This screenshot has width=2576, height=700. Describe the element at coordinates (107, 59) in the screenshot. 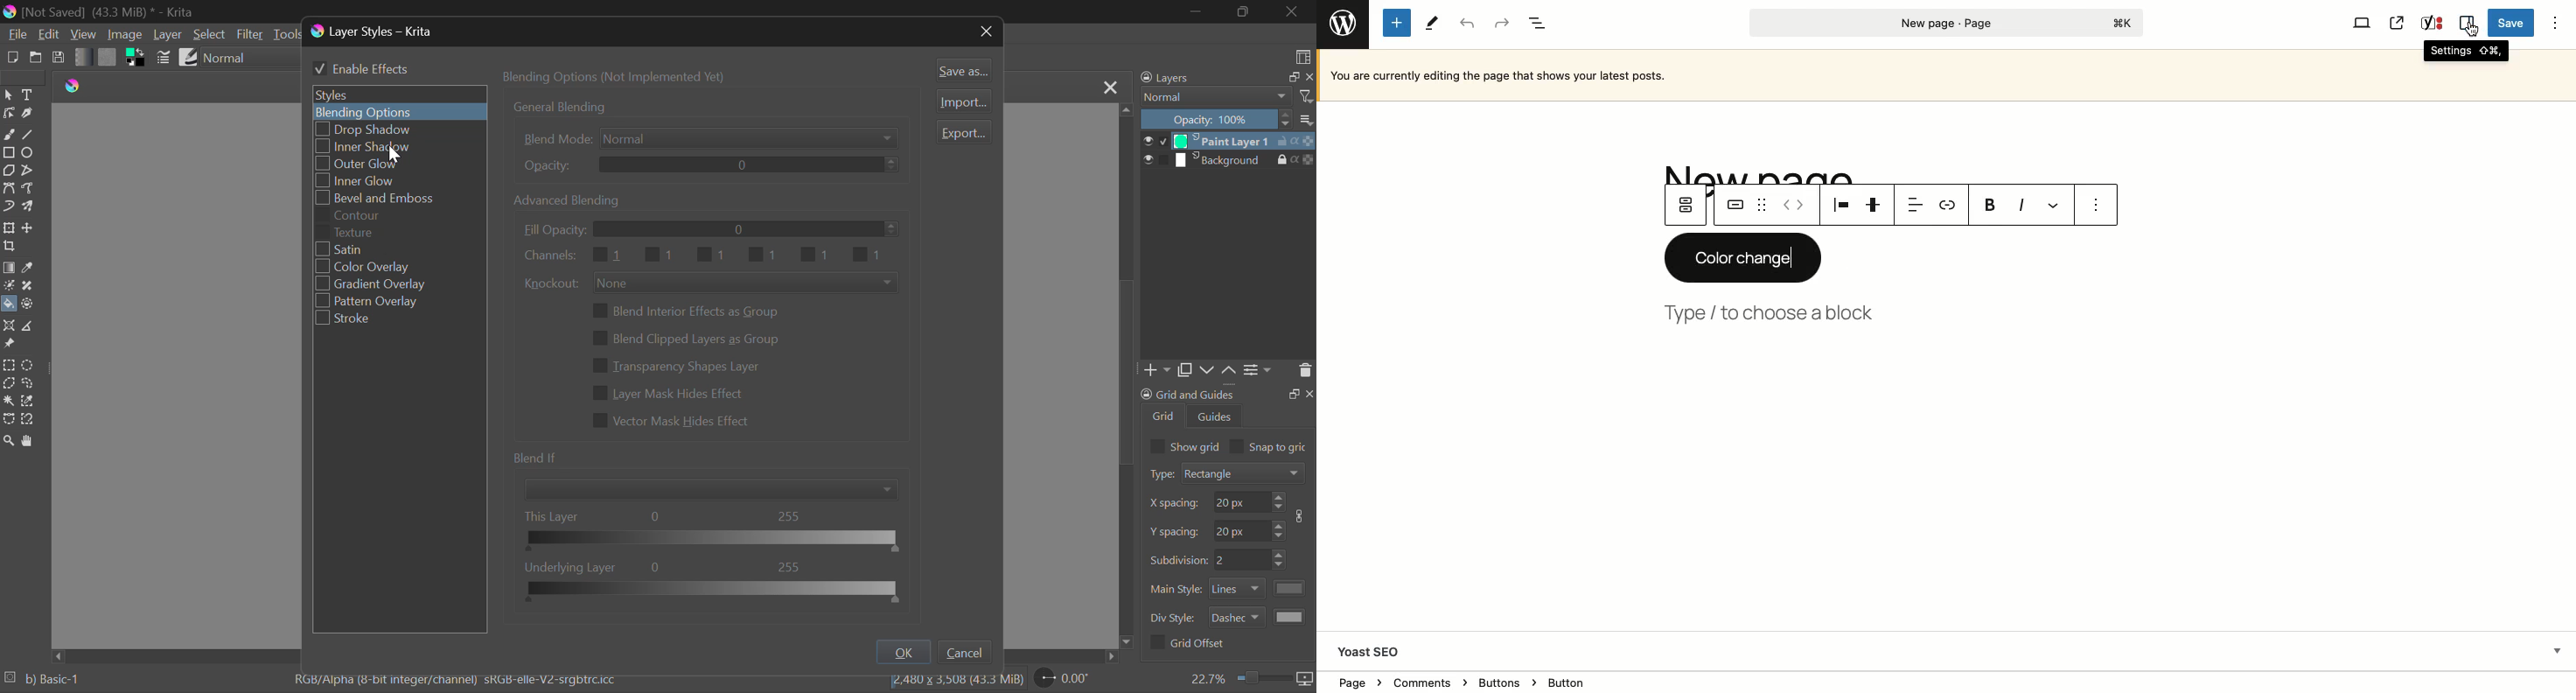

I see `Pattern` at that location.